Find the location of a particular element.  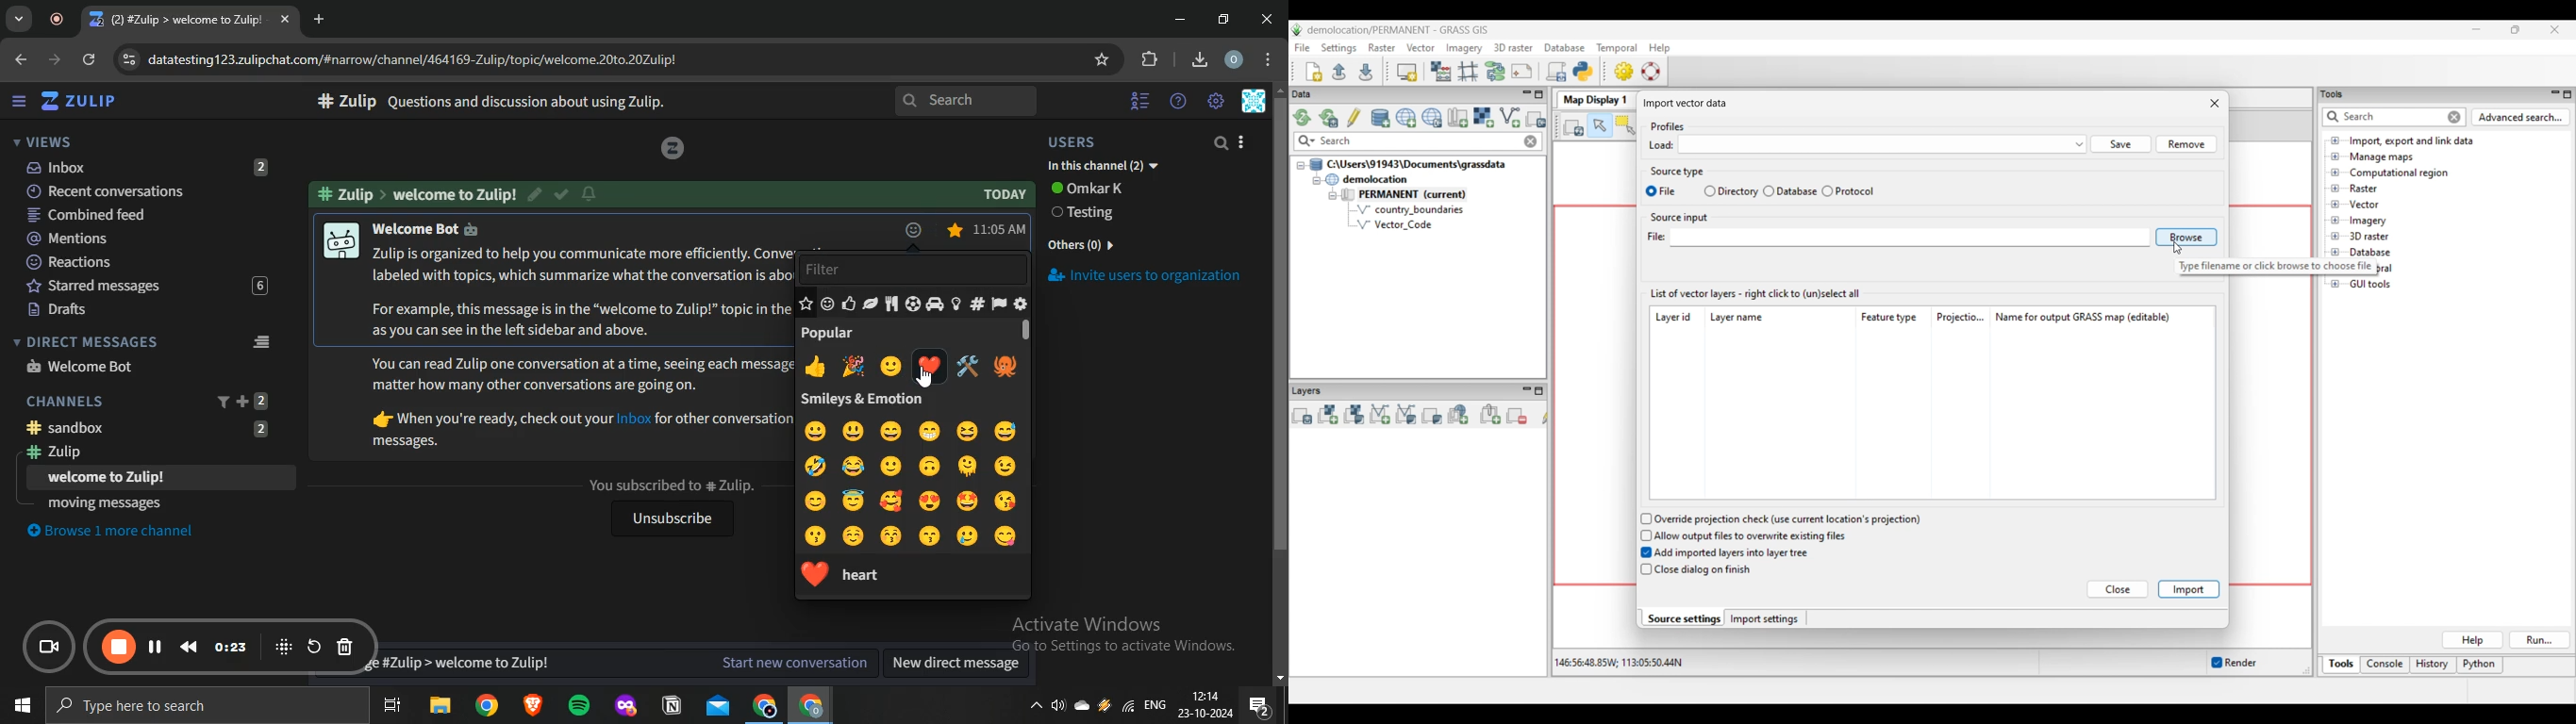

zulip is located at coordinates (150, 453).